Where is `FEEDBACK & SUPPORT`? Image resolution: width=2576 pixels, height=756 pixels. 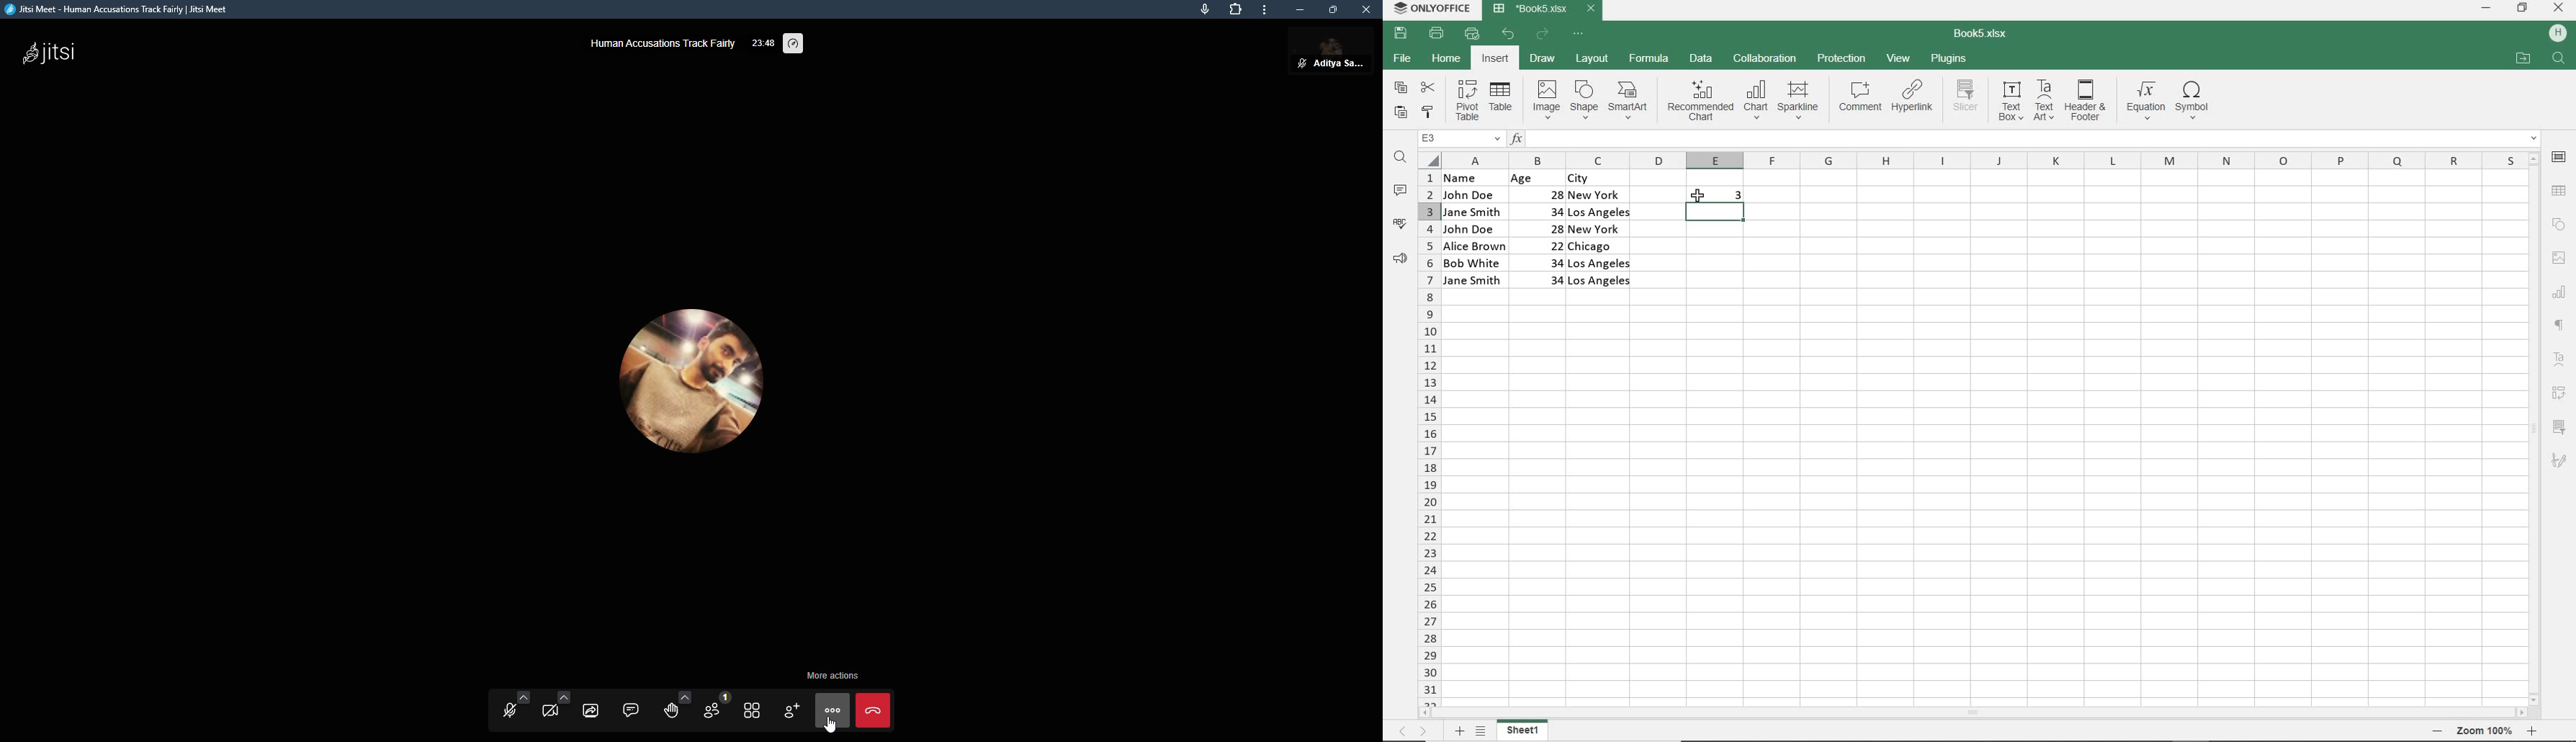 FEEDBACK & SUPPORT is located at coordinates (1400, 259).